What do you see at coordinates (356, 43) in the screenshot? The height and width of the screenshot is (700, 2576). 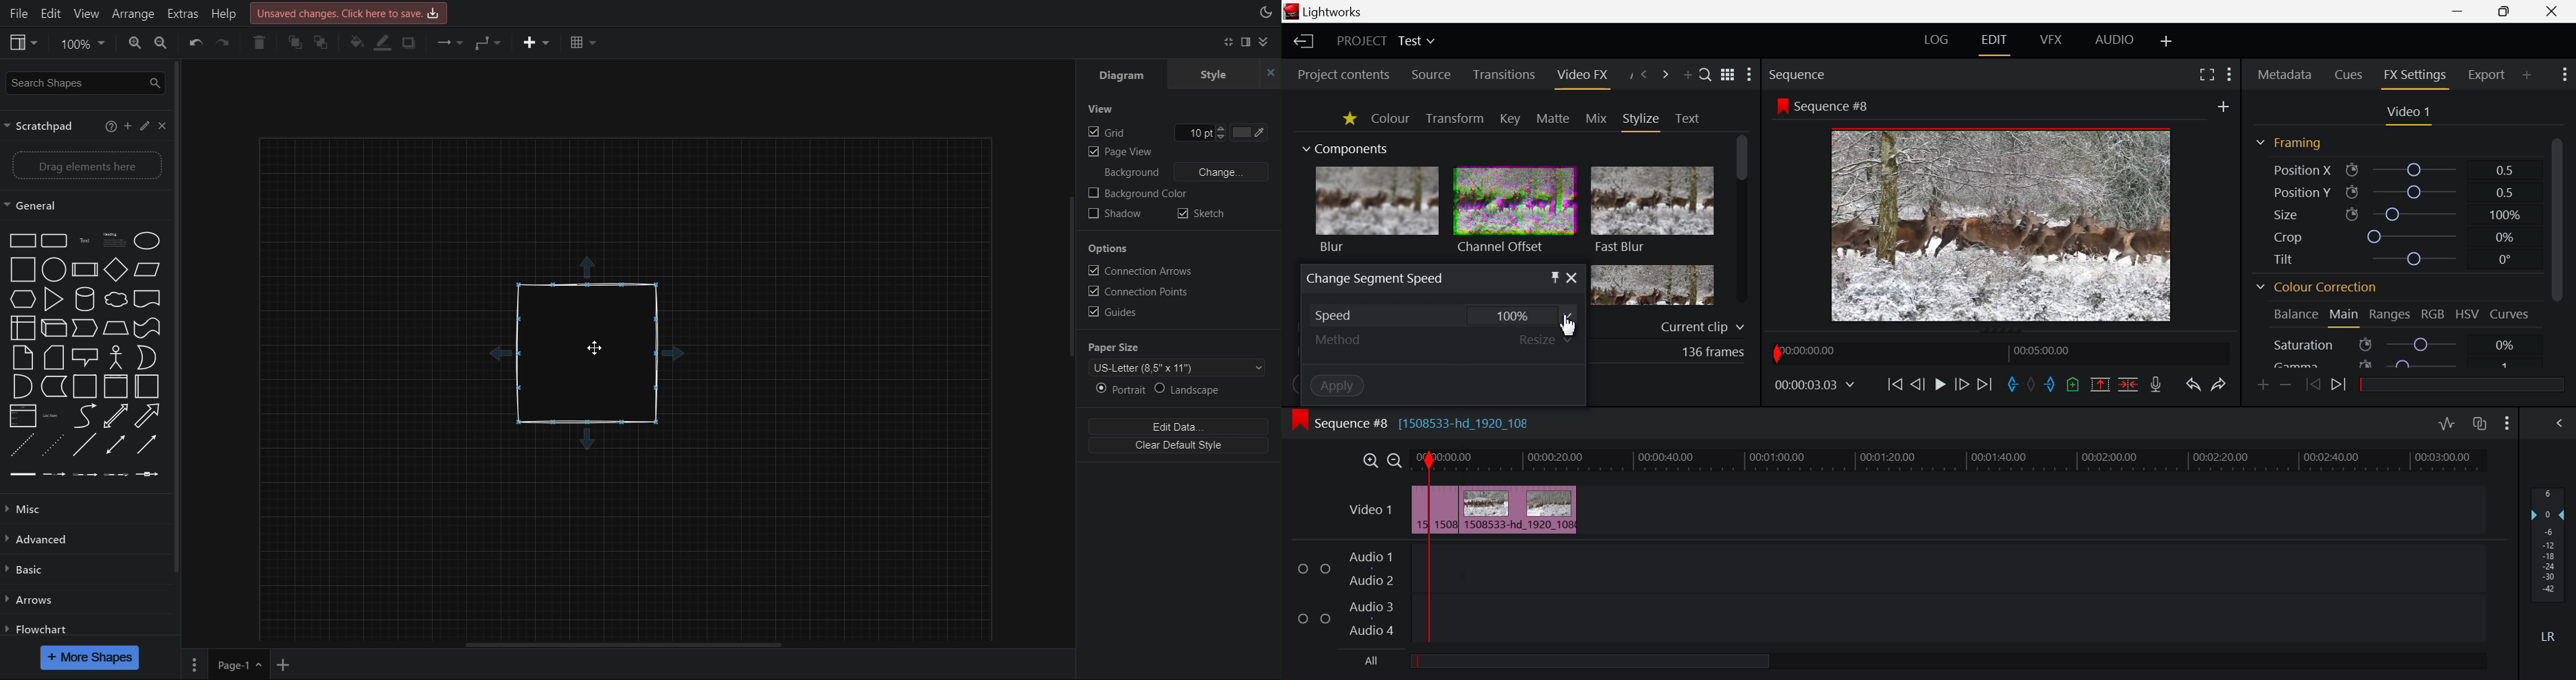 I see `Fill Color` at bounding box center [356, 43].